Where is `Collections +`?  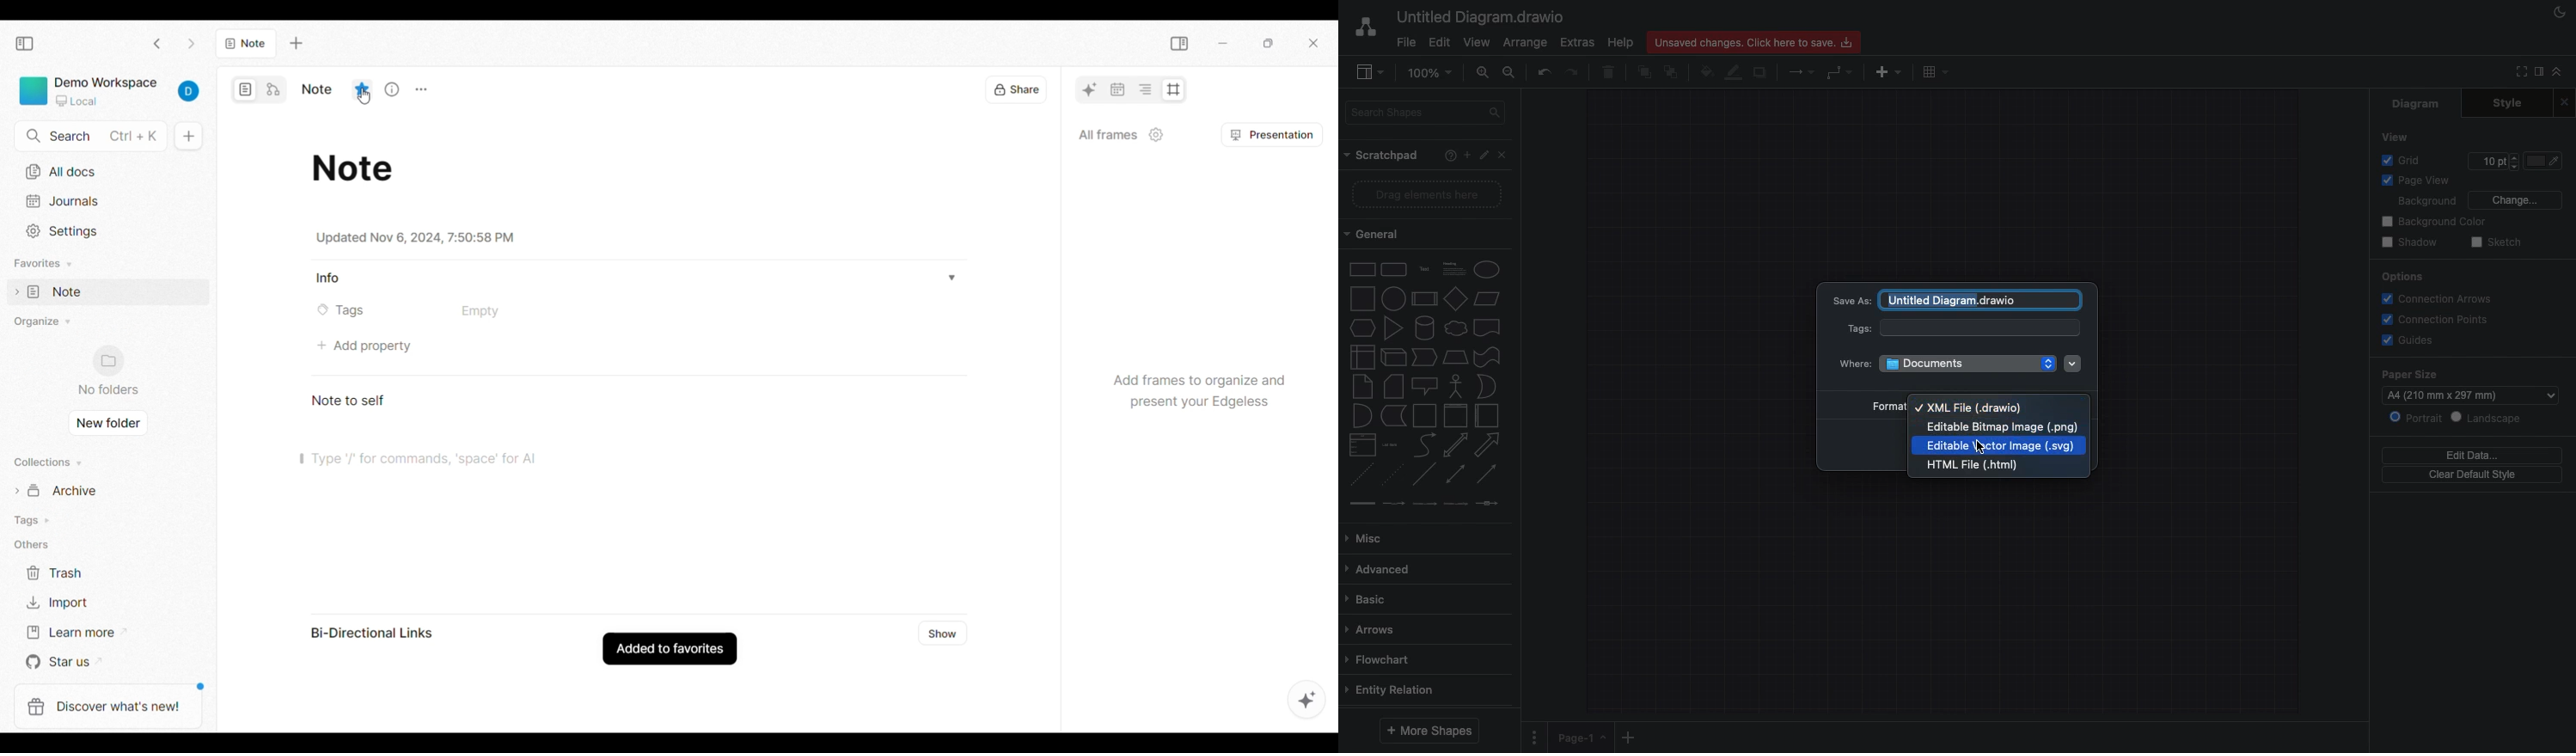
Collections + is located at coordinates (56, 464).